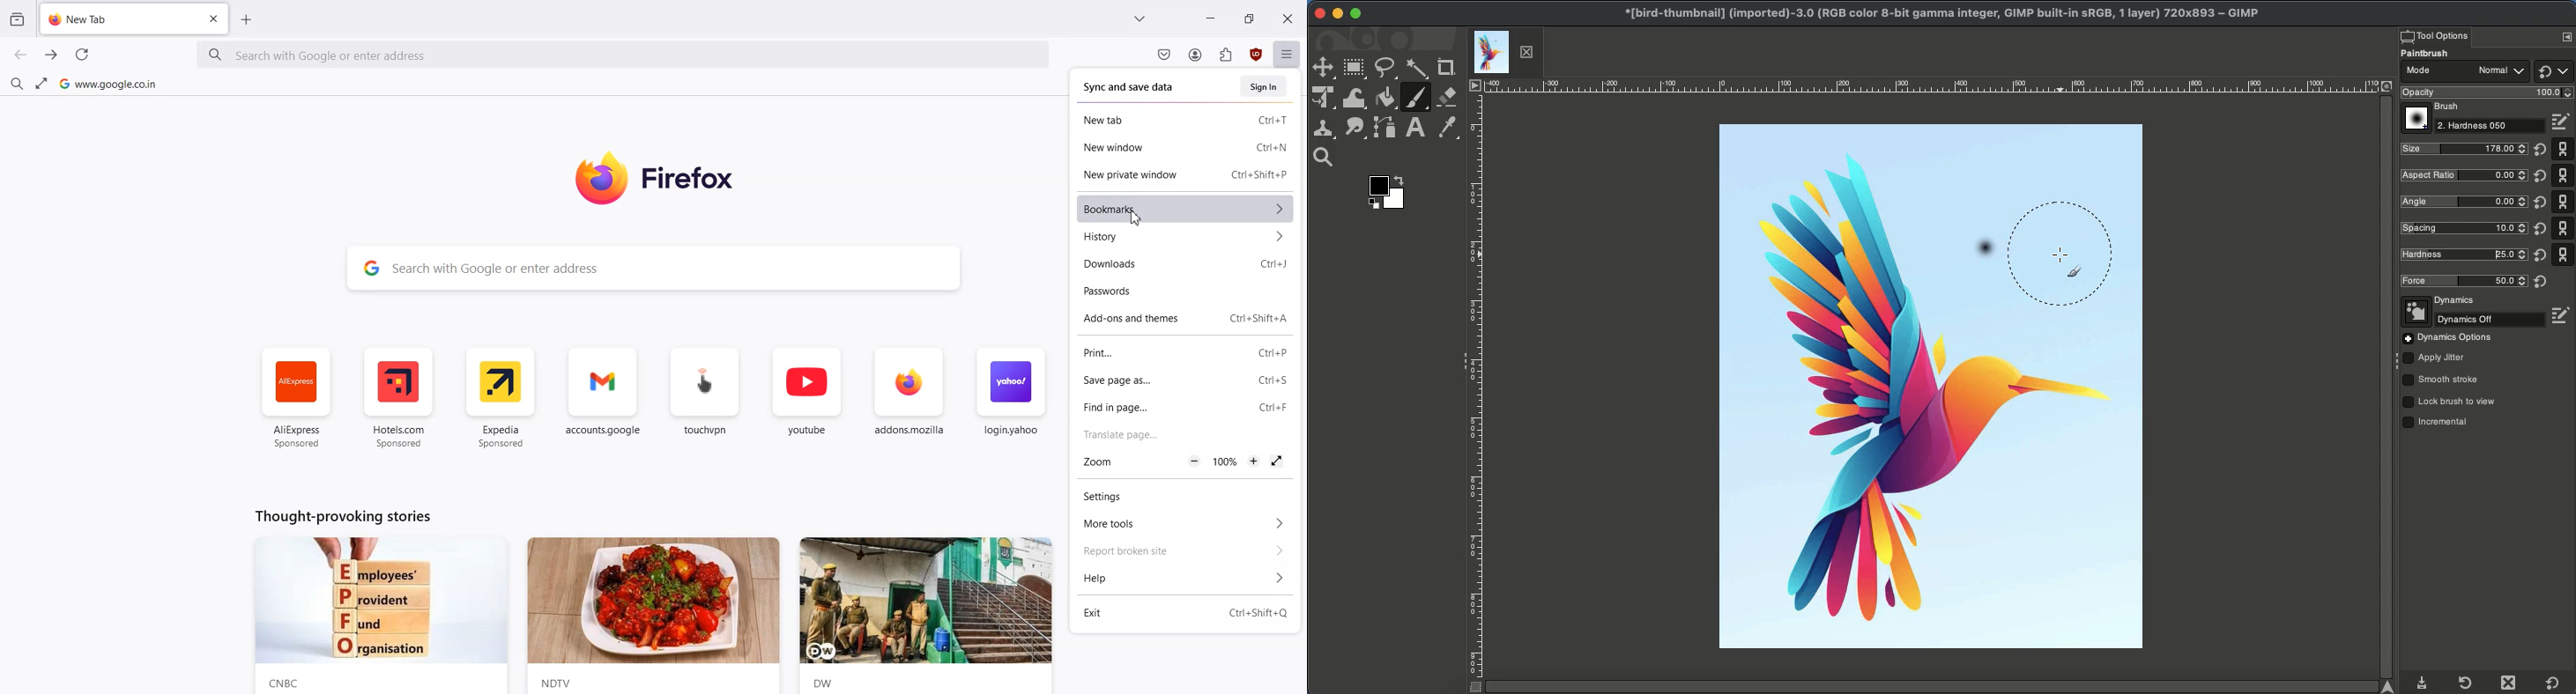  I want to click on Paintbrush, so click(1415, 98).